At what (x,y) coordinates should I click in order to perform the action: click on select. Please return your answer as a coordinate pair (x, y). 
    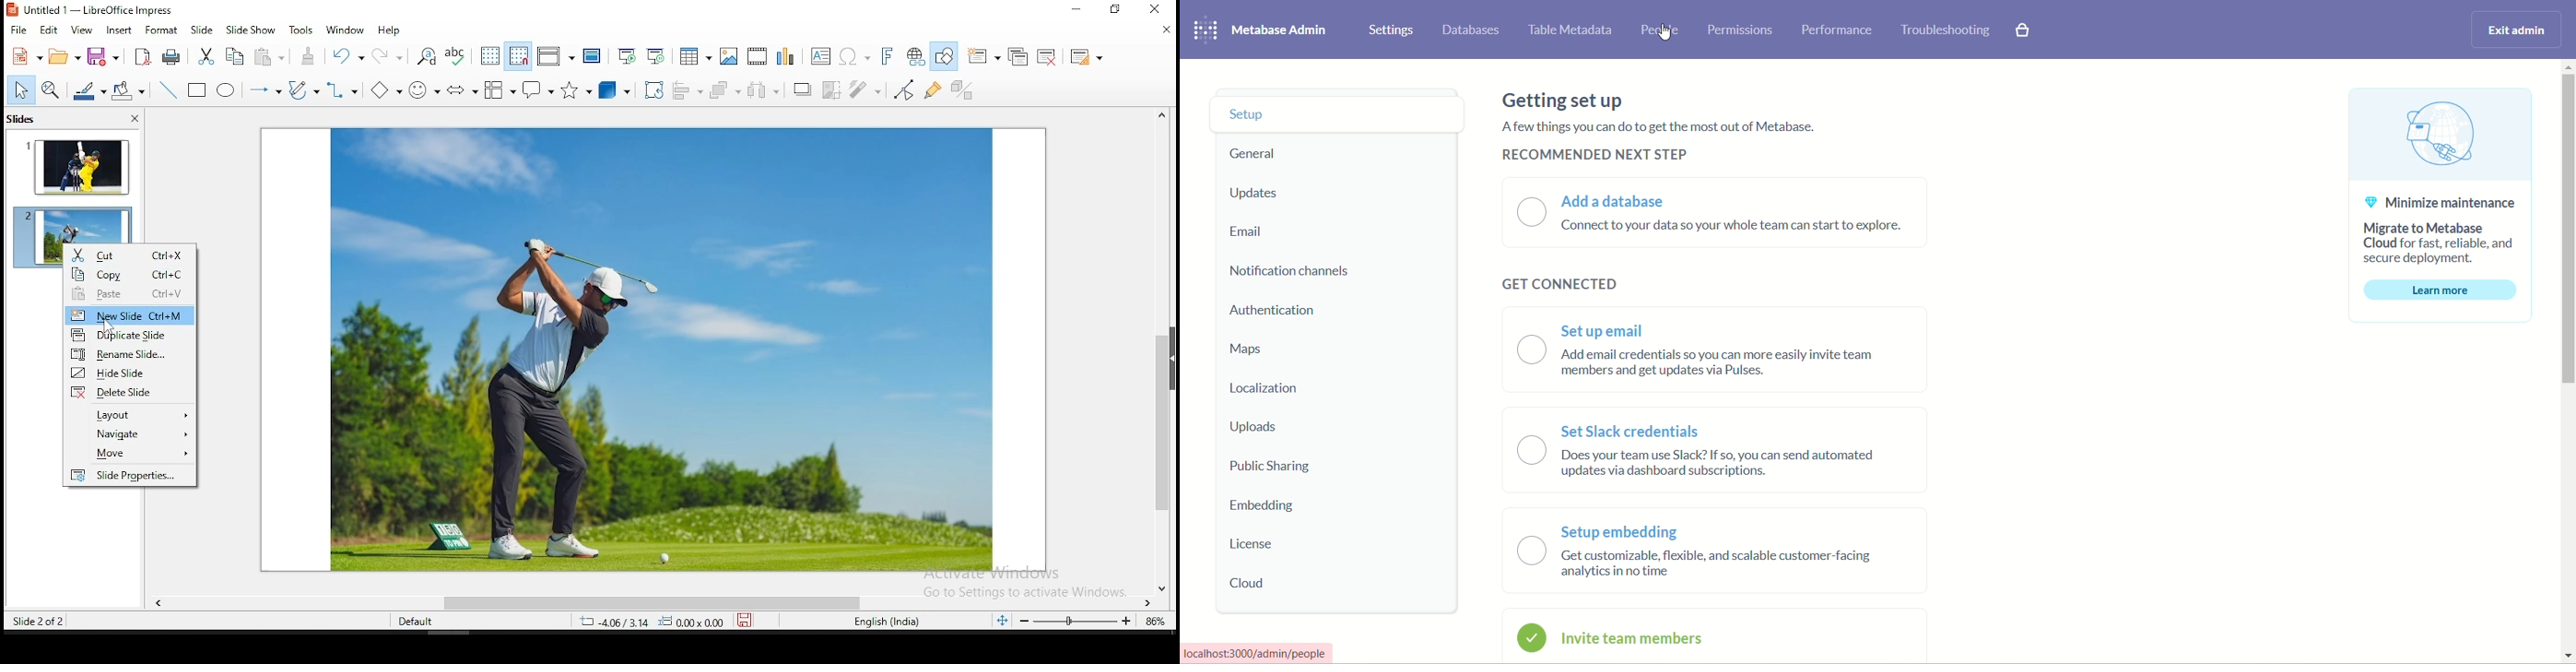
    Looking at the image, I should click on (19, 89).